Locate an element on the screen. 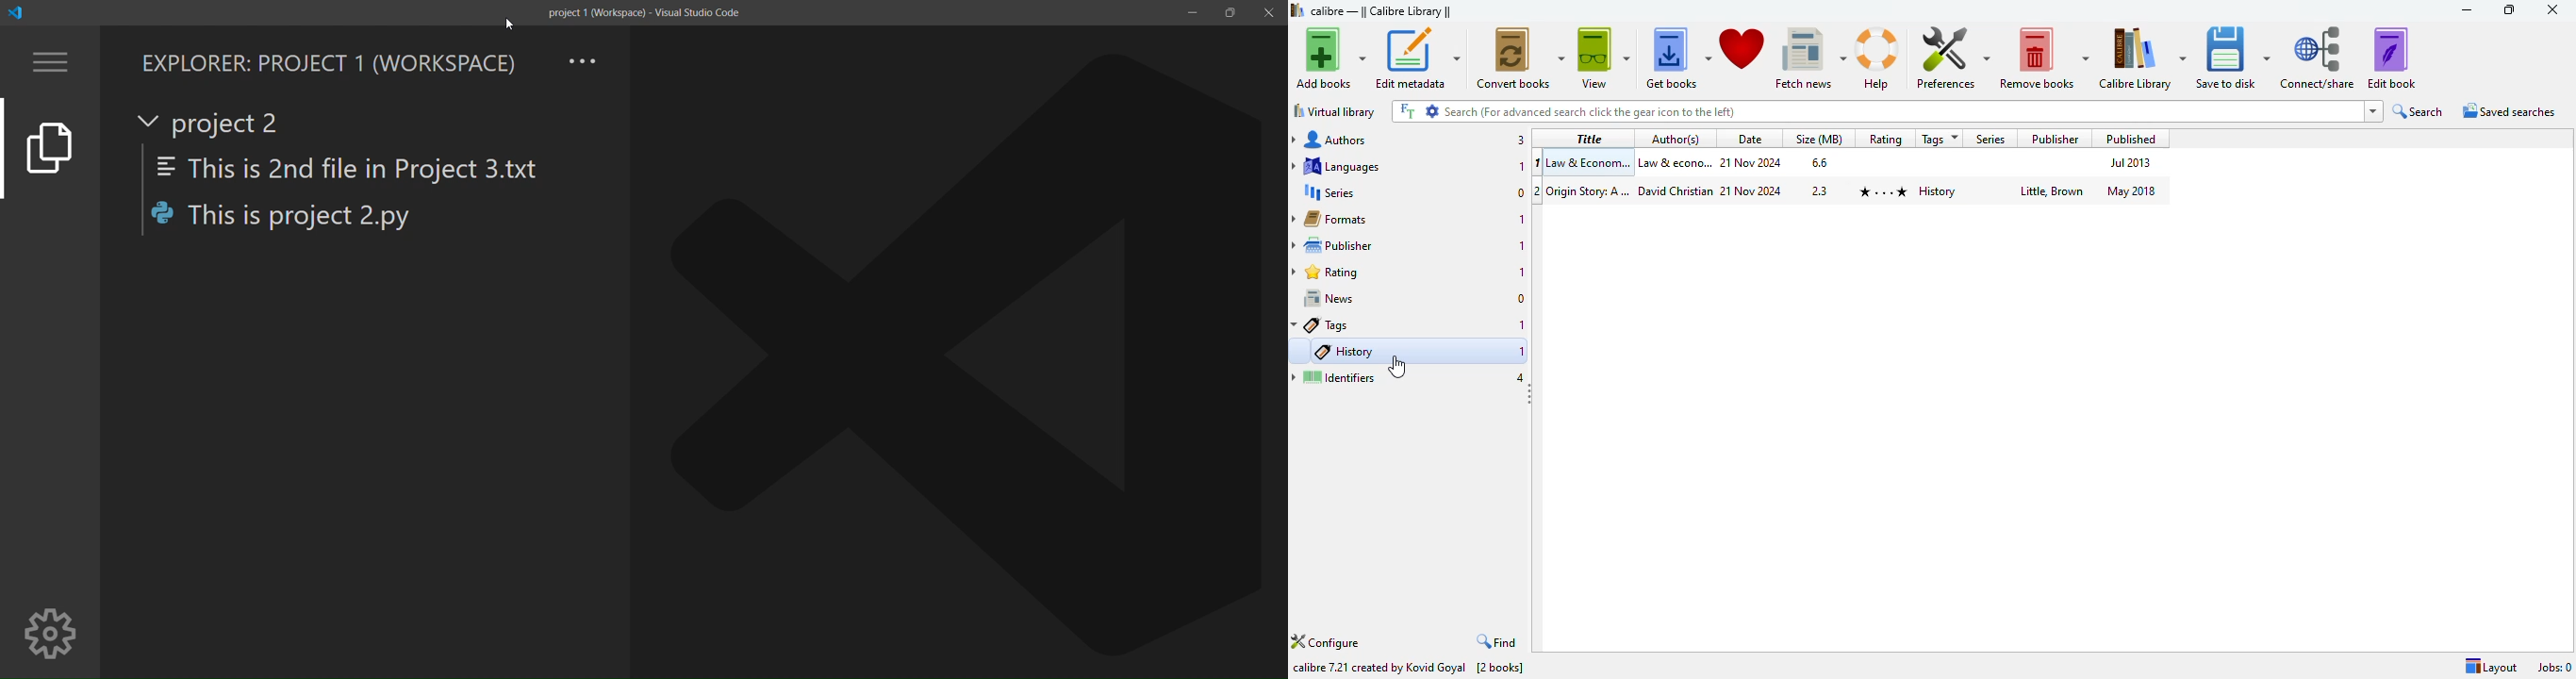  saved searches is located at coordinates (2508, 109).